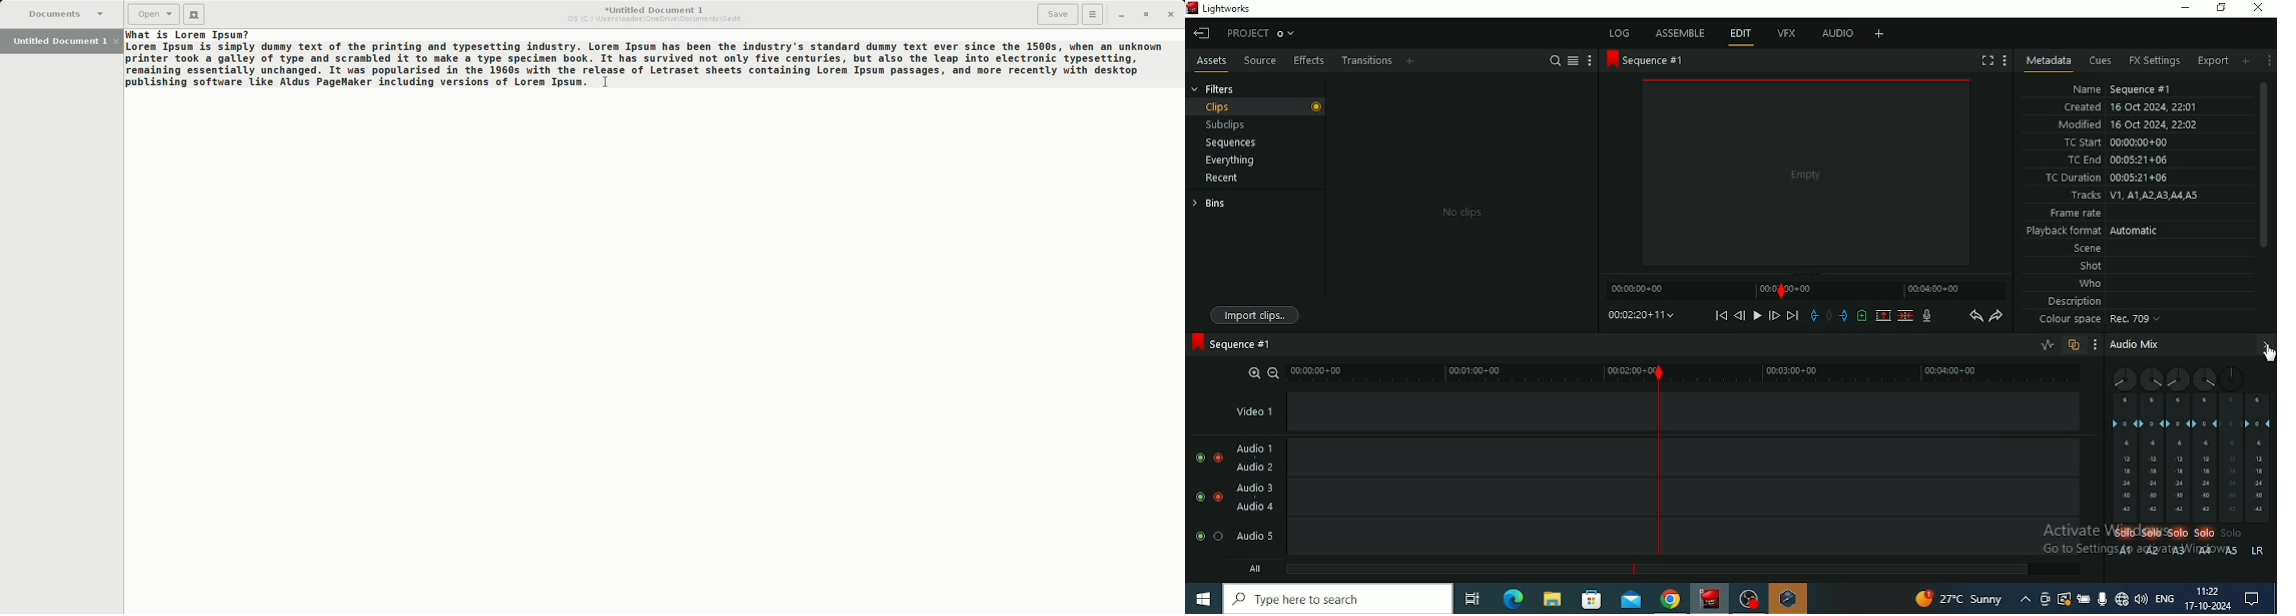 The width and height of the screenshot is (2296, 616). What do you see at coordinates (2123, 535) in the screenshot?
I see `Solo this track` at bounding box center [2123, 535].